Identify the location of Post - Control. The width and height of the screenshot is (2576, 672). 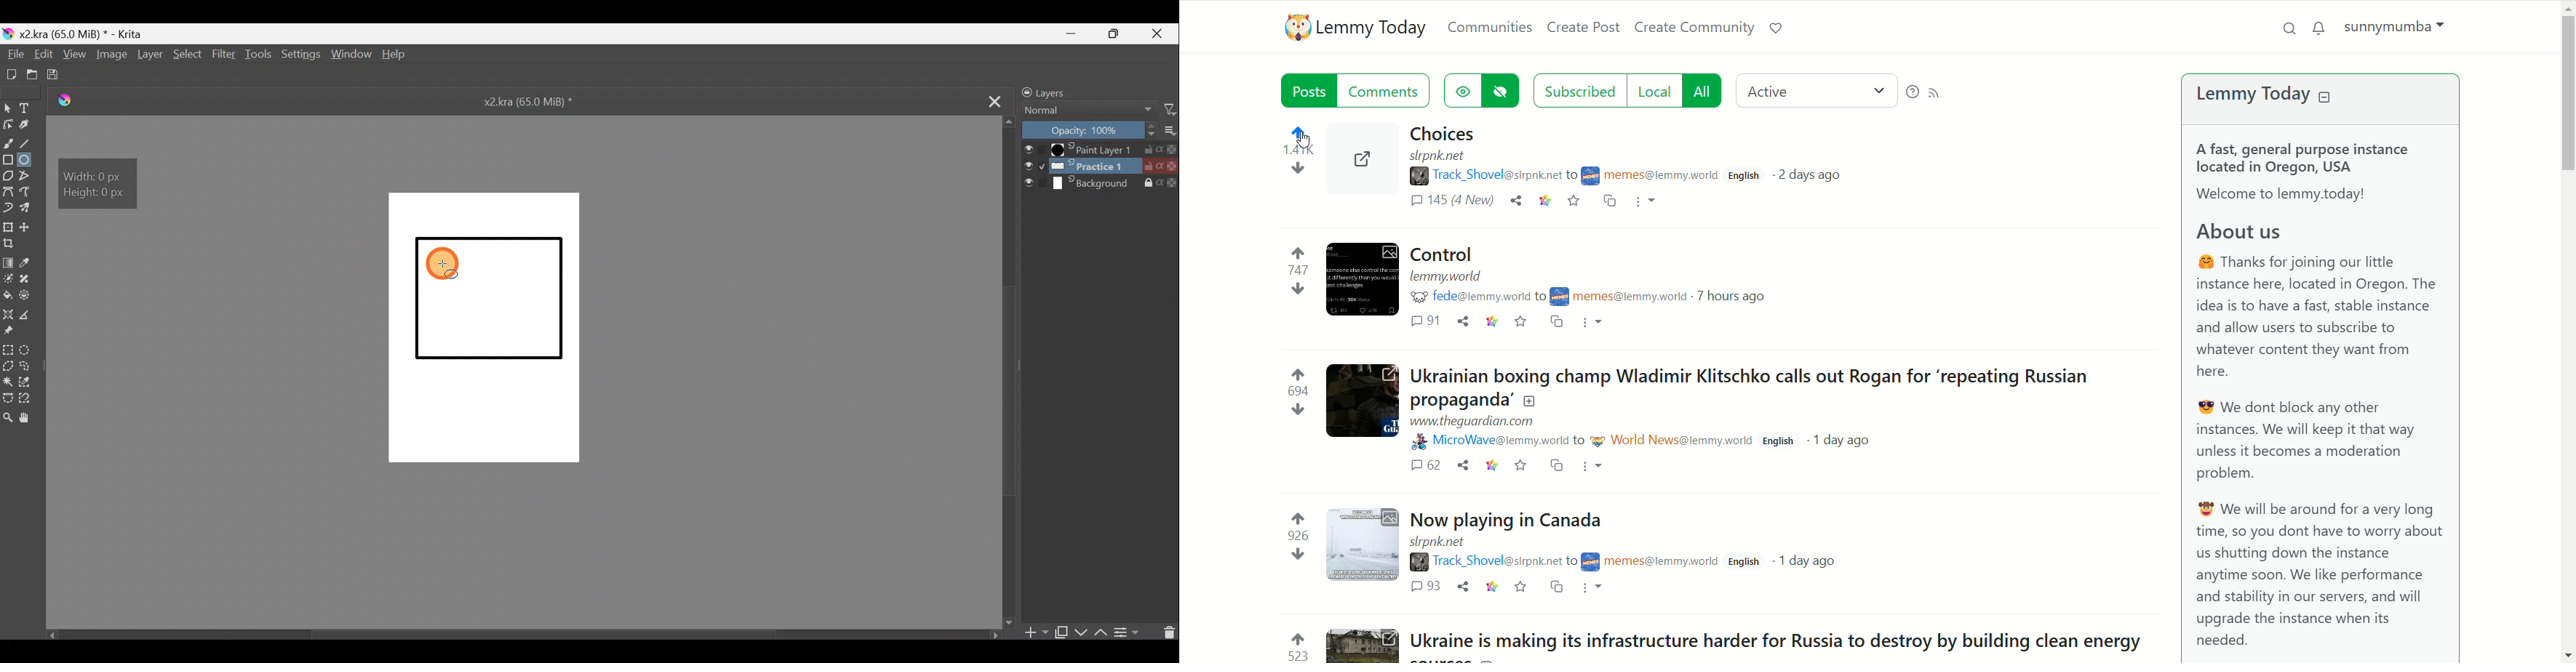
(1464, 254).